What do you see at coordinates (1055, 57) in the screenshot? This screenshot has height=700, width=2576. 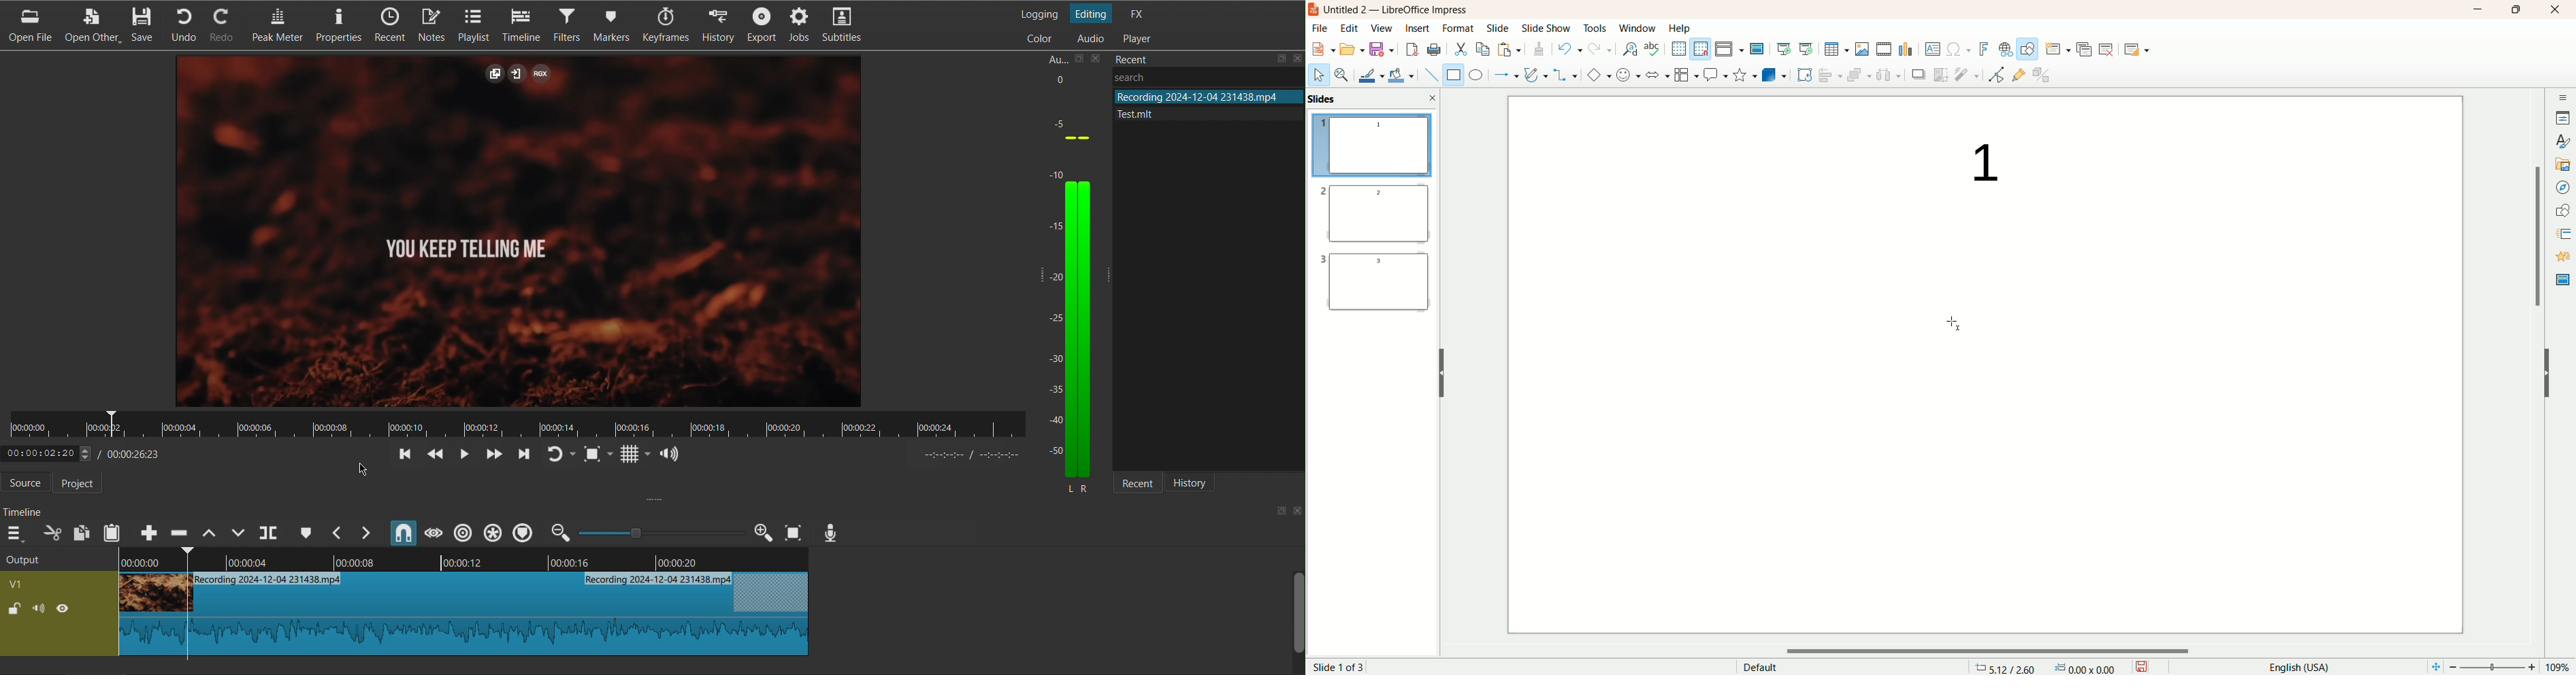 I see `Aux` at bounding box center [1055, 57].